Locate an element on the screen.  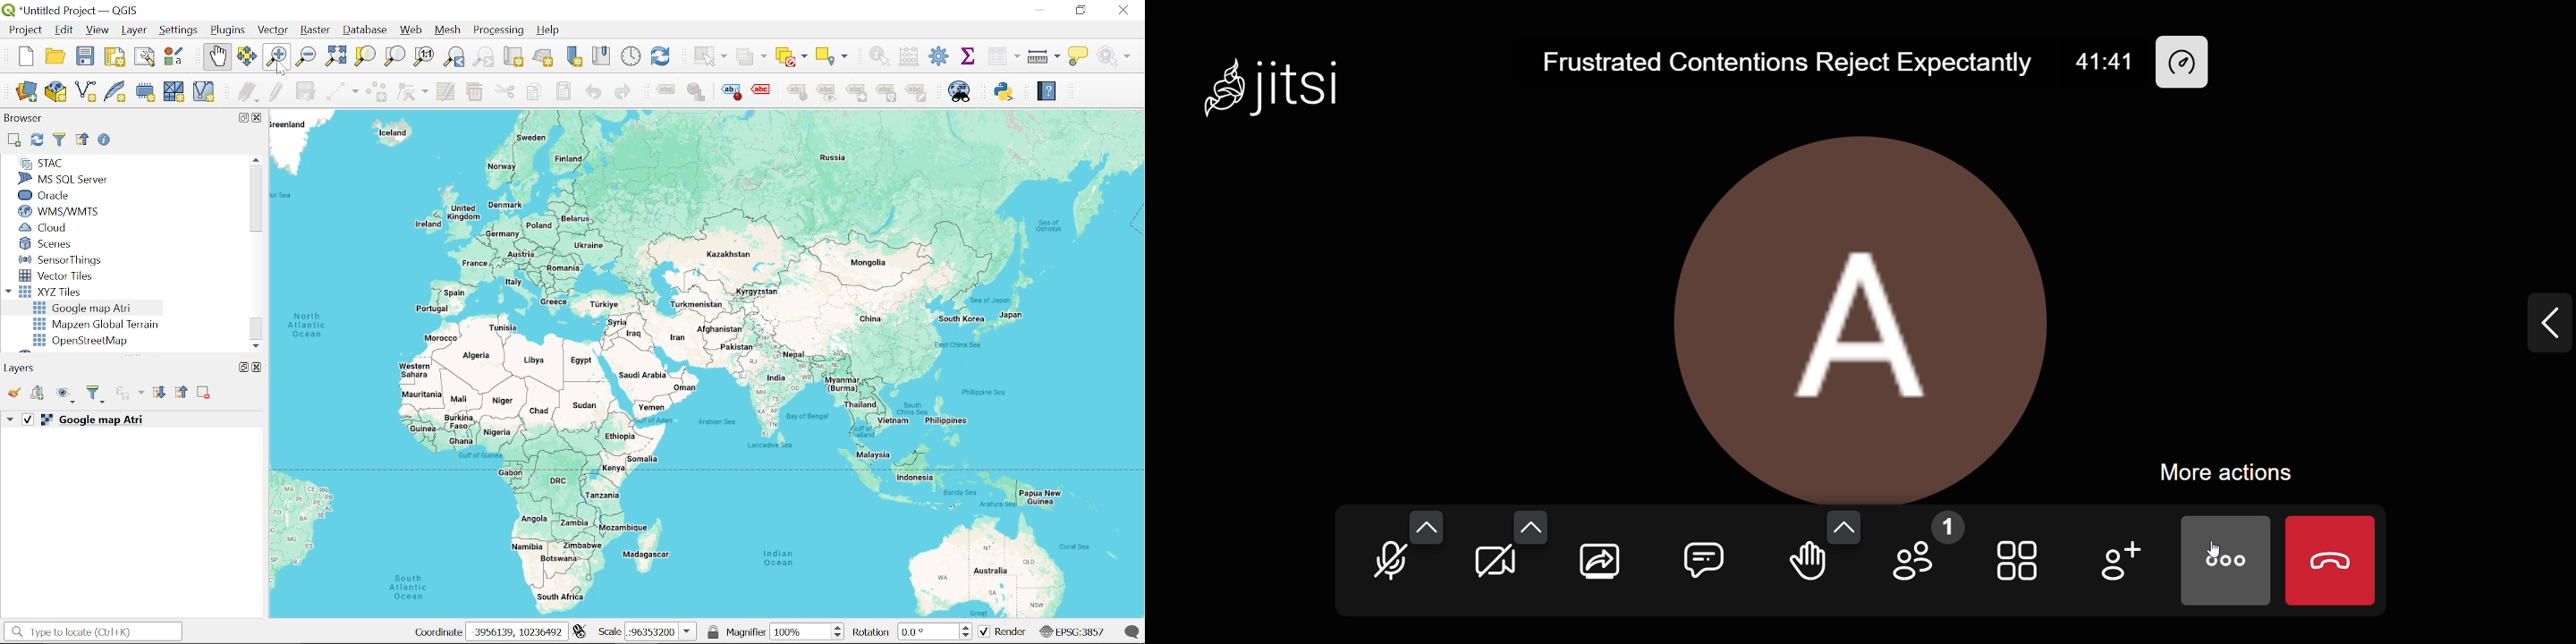
participants is located at coordinates (1923, 554).